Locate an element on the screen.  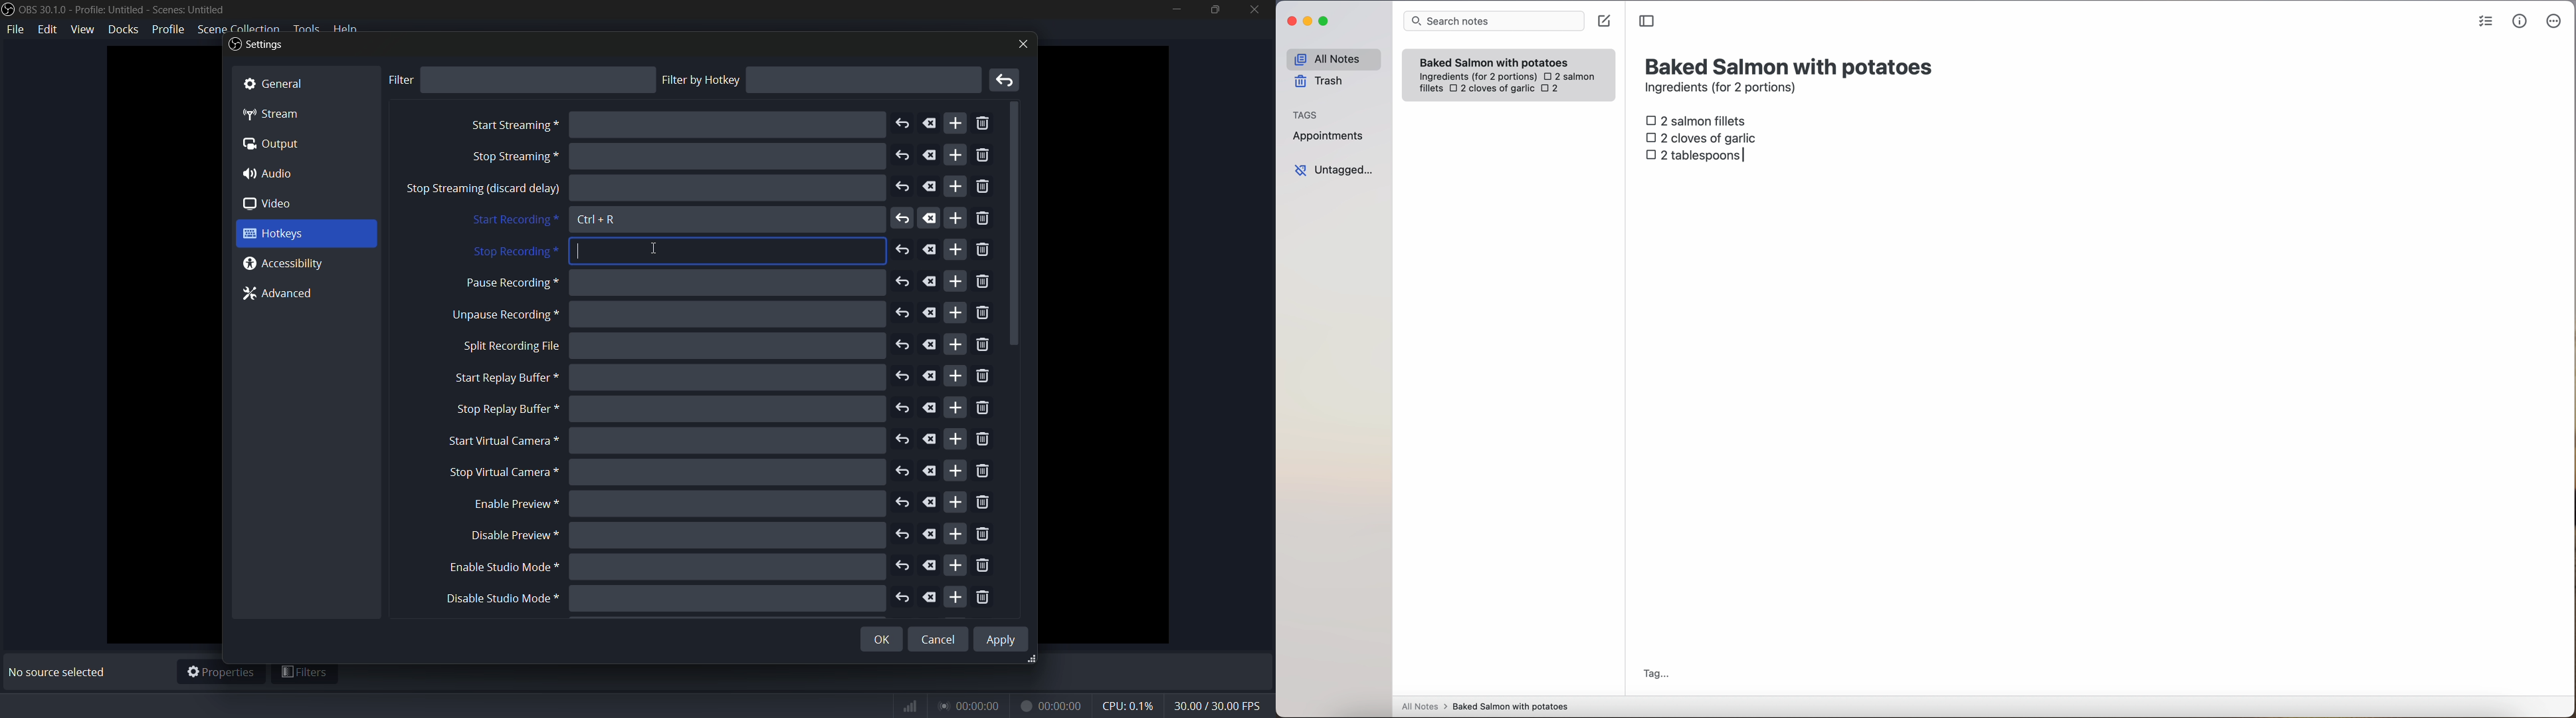
7% Advanced is located at coordinates (284, 295).